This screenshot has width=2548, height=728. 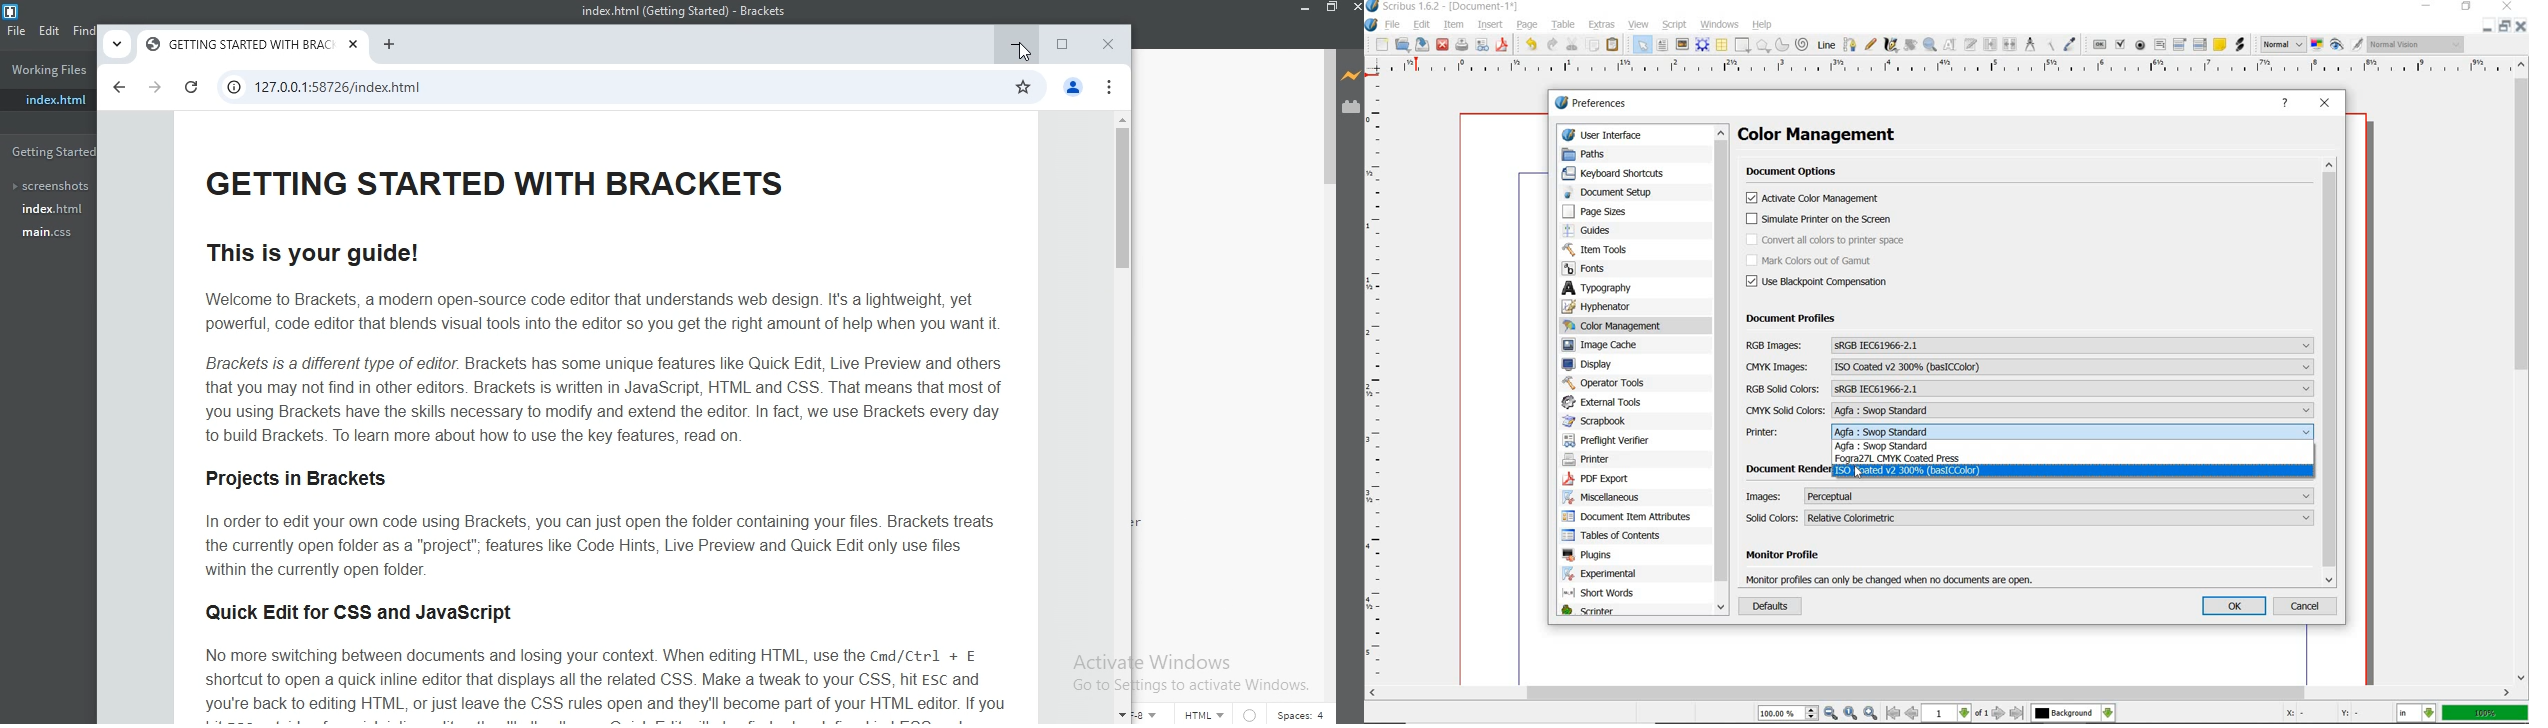 I want to click on activate color management, so click(x=1815, y=200).